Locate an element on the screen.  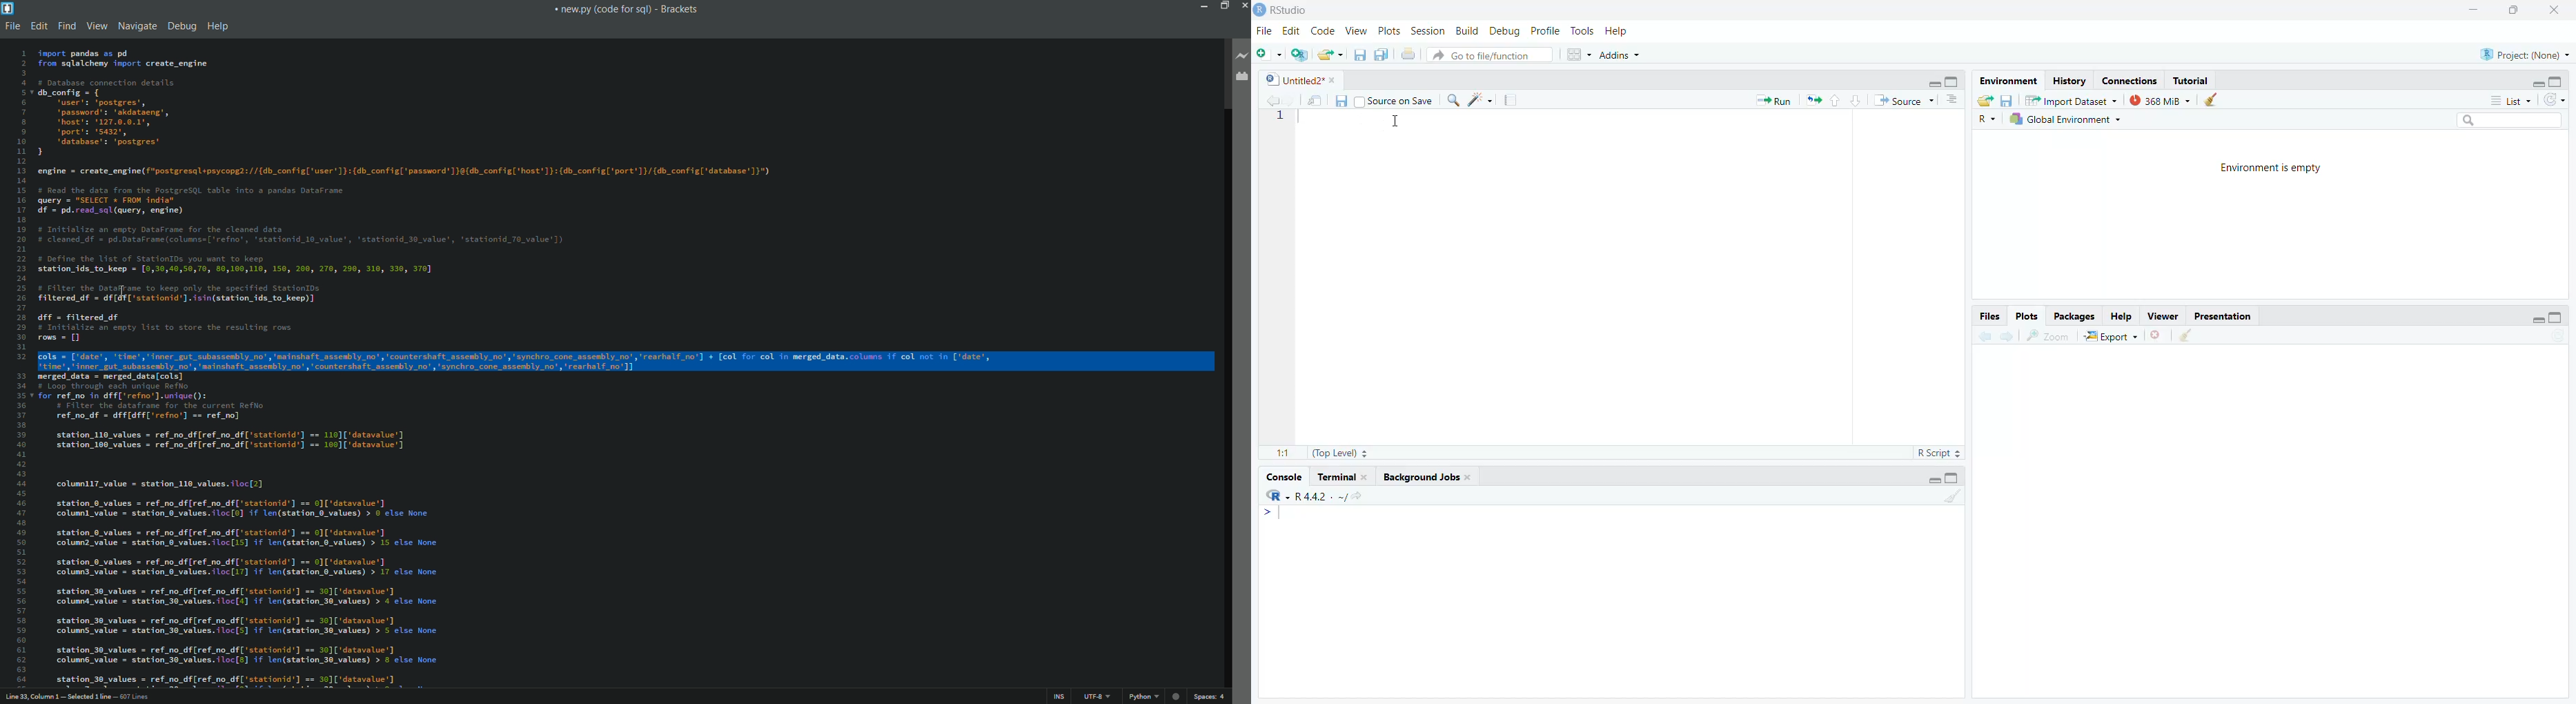
; Plots is located at coordinates (2027, 317).